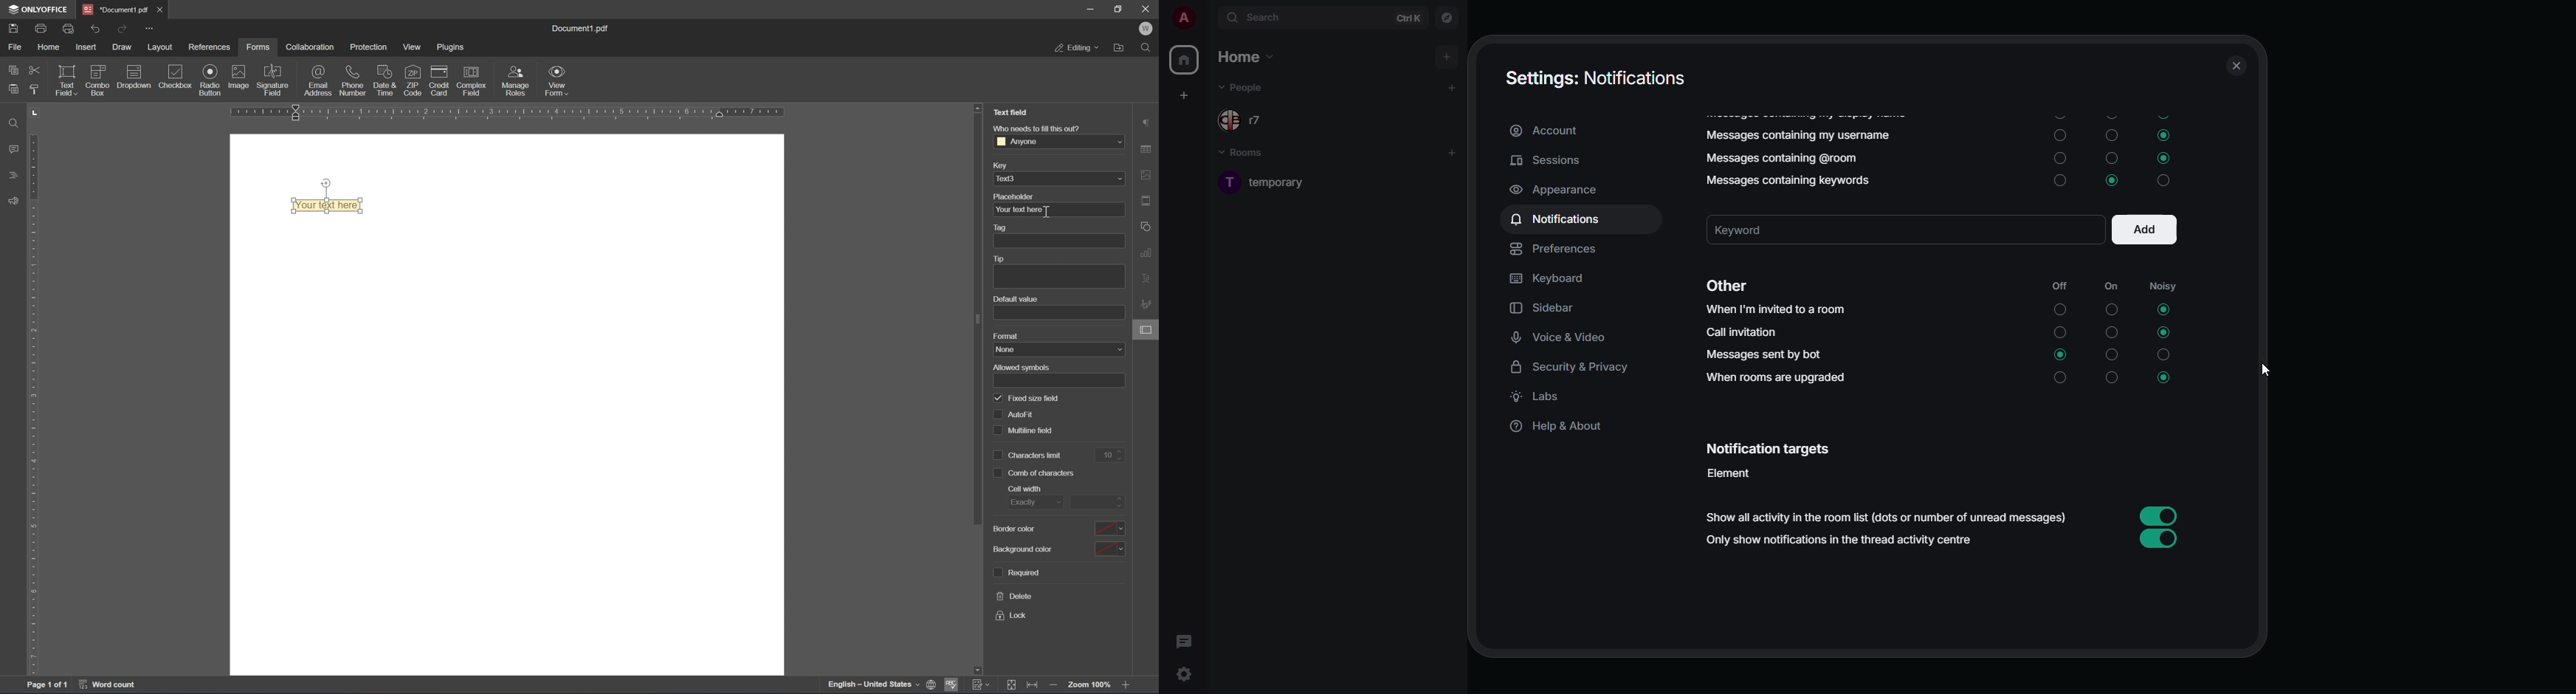 The width and height of the screenshot is (2576, 700). What do you see at coordinates (43, 685) in the screenshot?
I see `page 1 of 1` at bounding box center [43, 685].